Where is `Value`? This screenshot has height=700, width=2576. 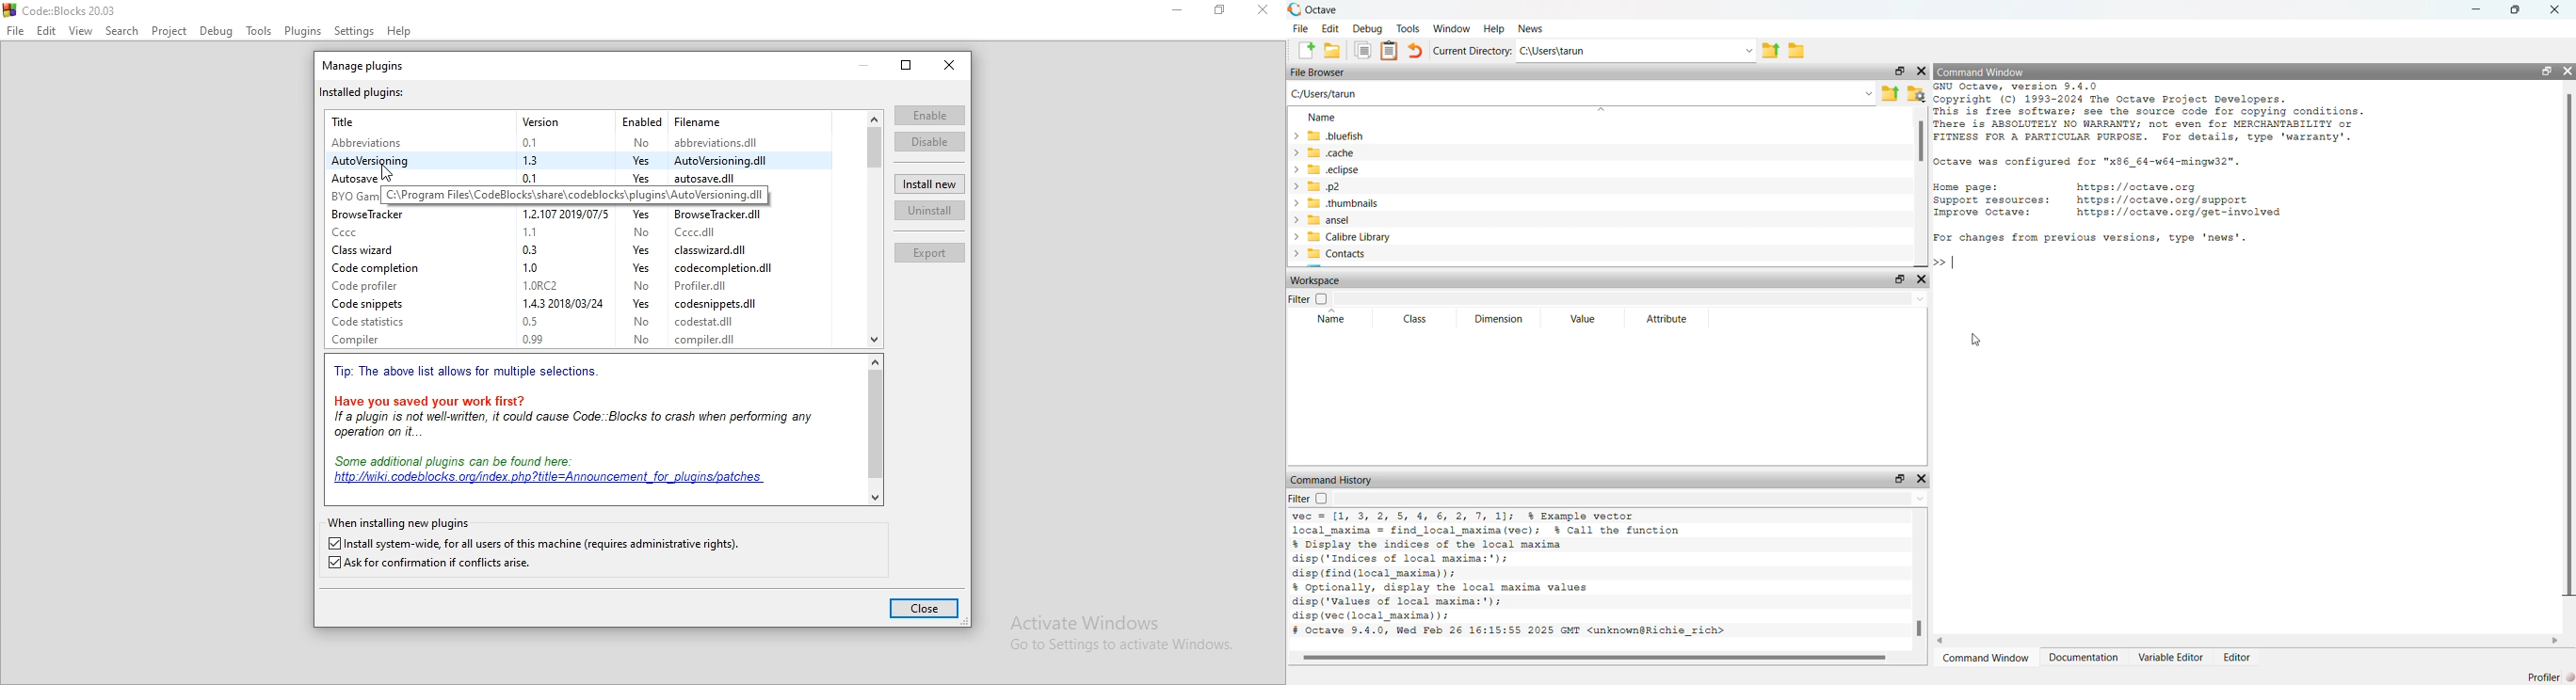
Value is located at coordinates (1582, 318).